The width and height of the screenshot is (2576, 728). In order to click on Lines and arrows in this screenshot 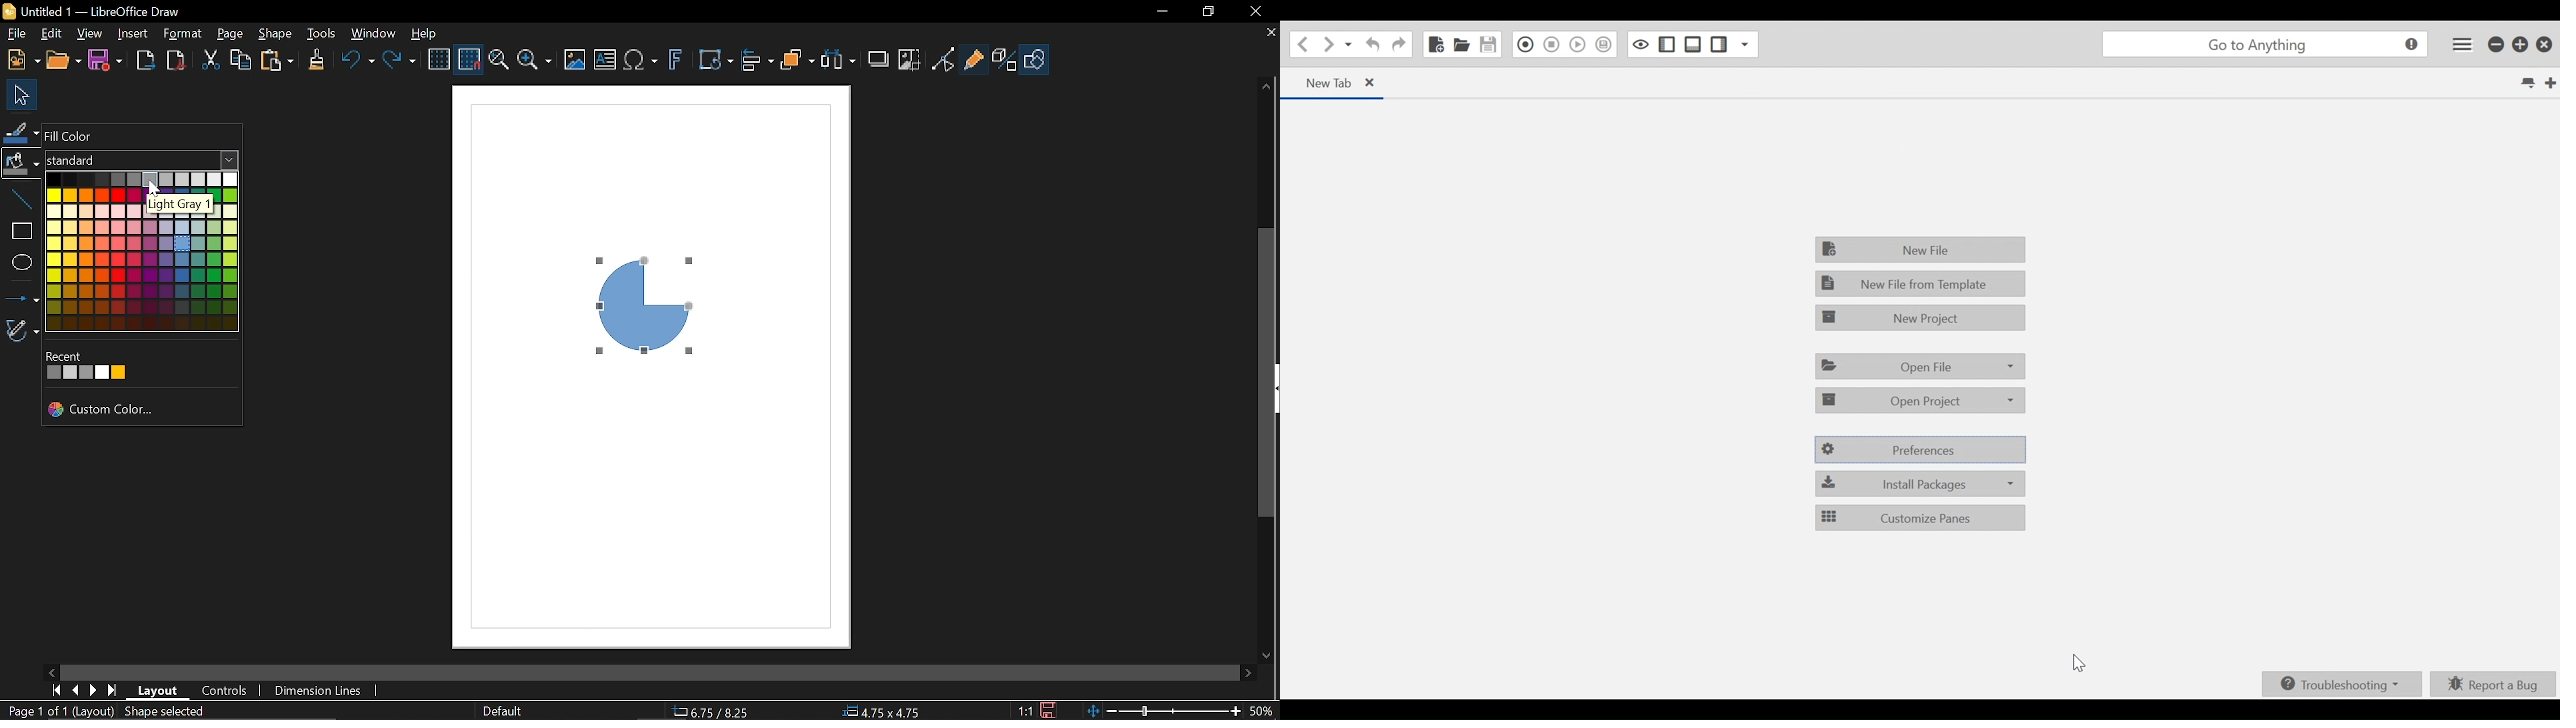, I will do `click(21, 298)`.